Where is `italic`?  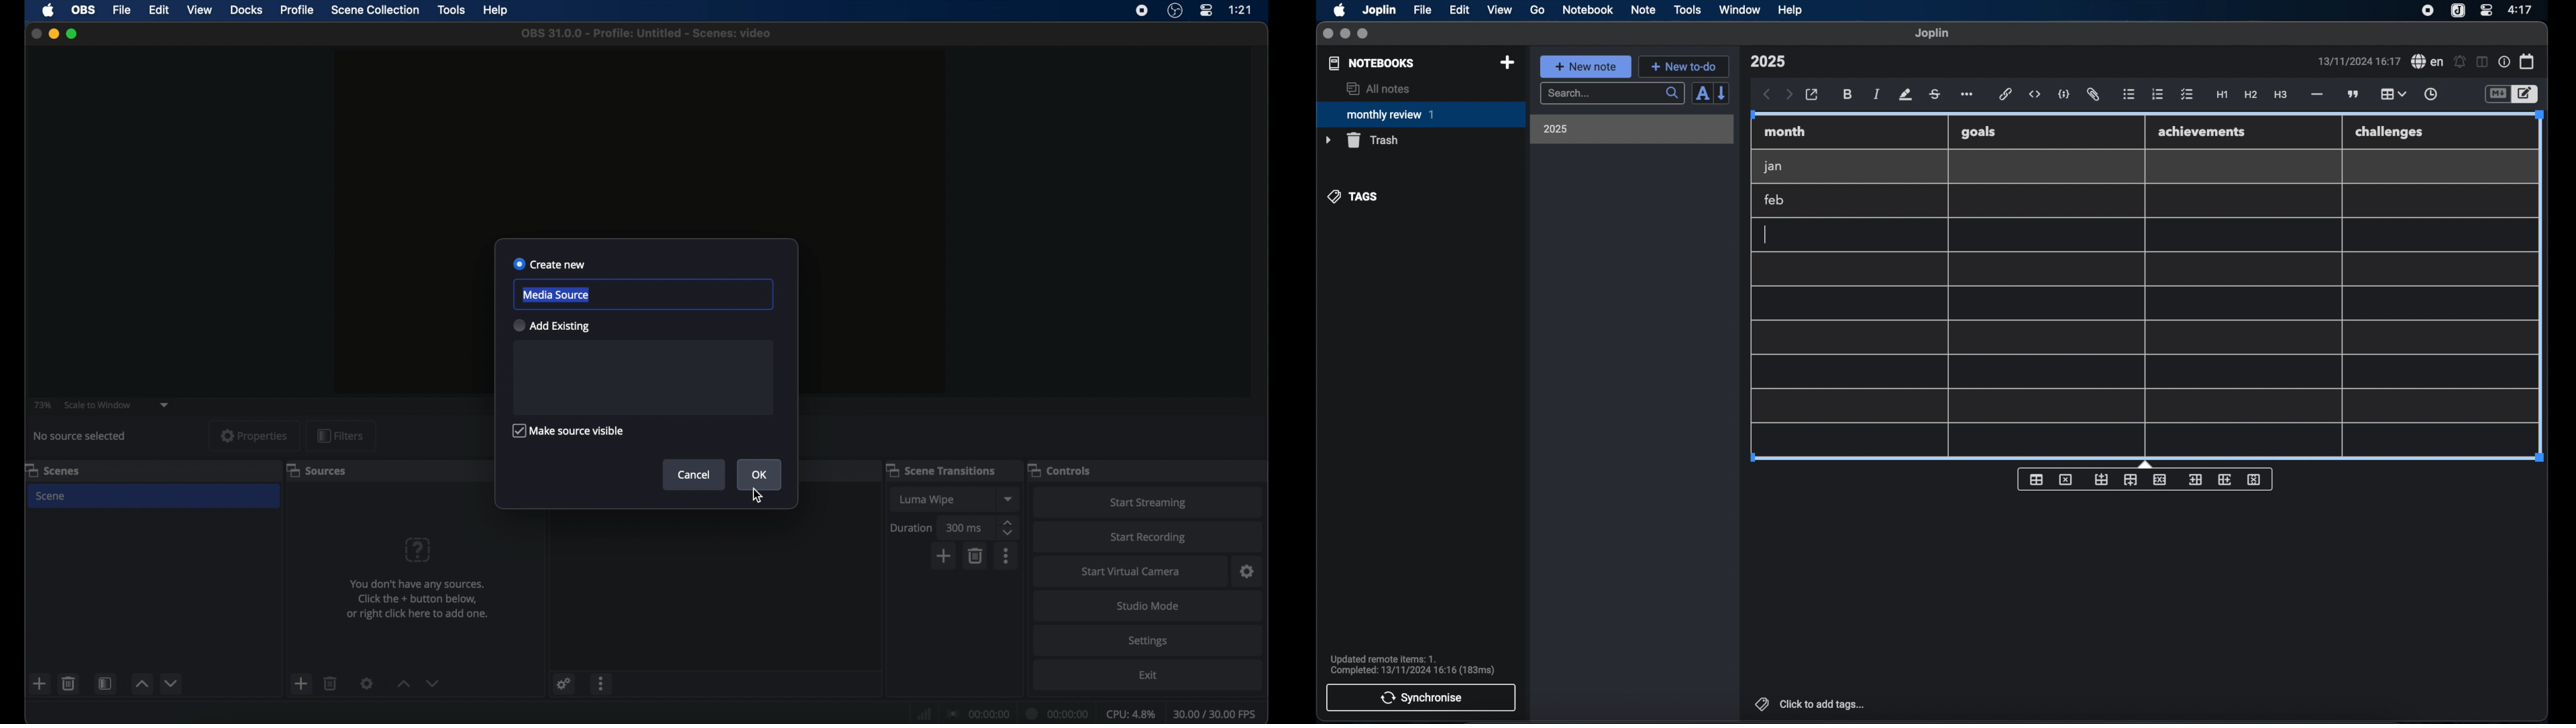 italic is located at coordinates (1877, 94).